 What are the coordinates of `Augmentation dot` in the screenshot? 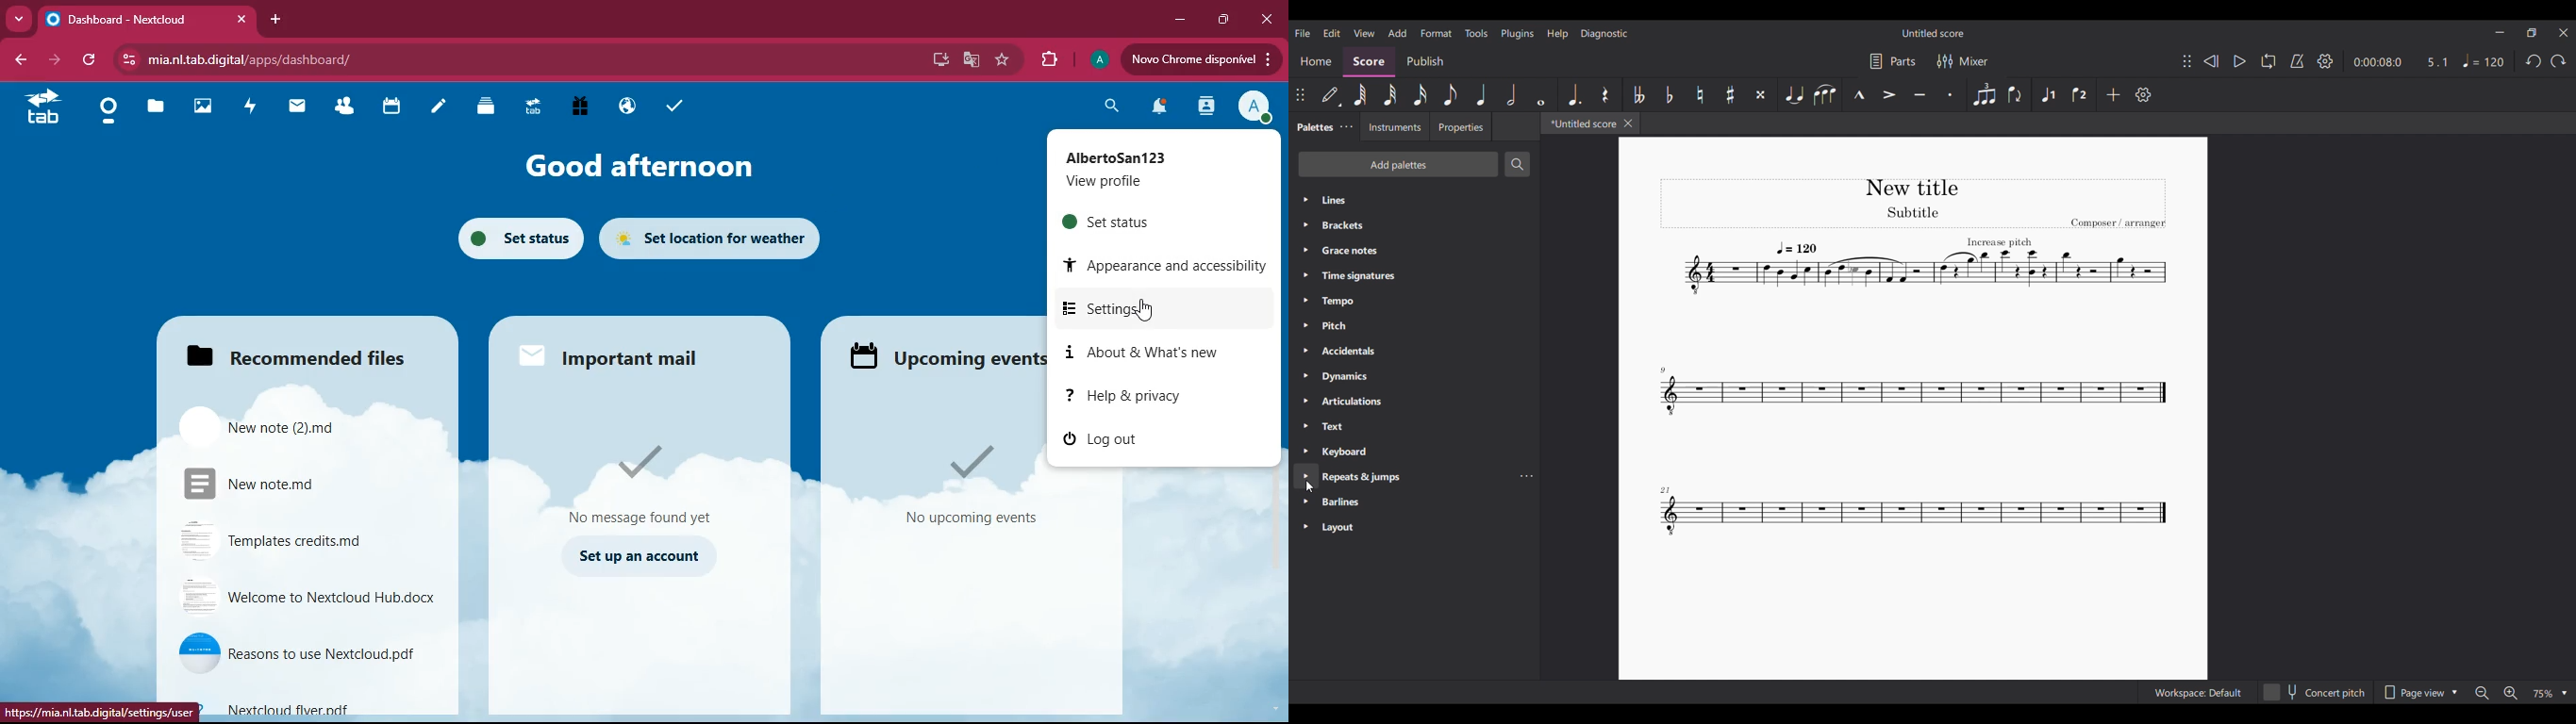 It's located at (1574, 95).